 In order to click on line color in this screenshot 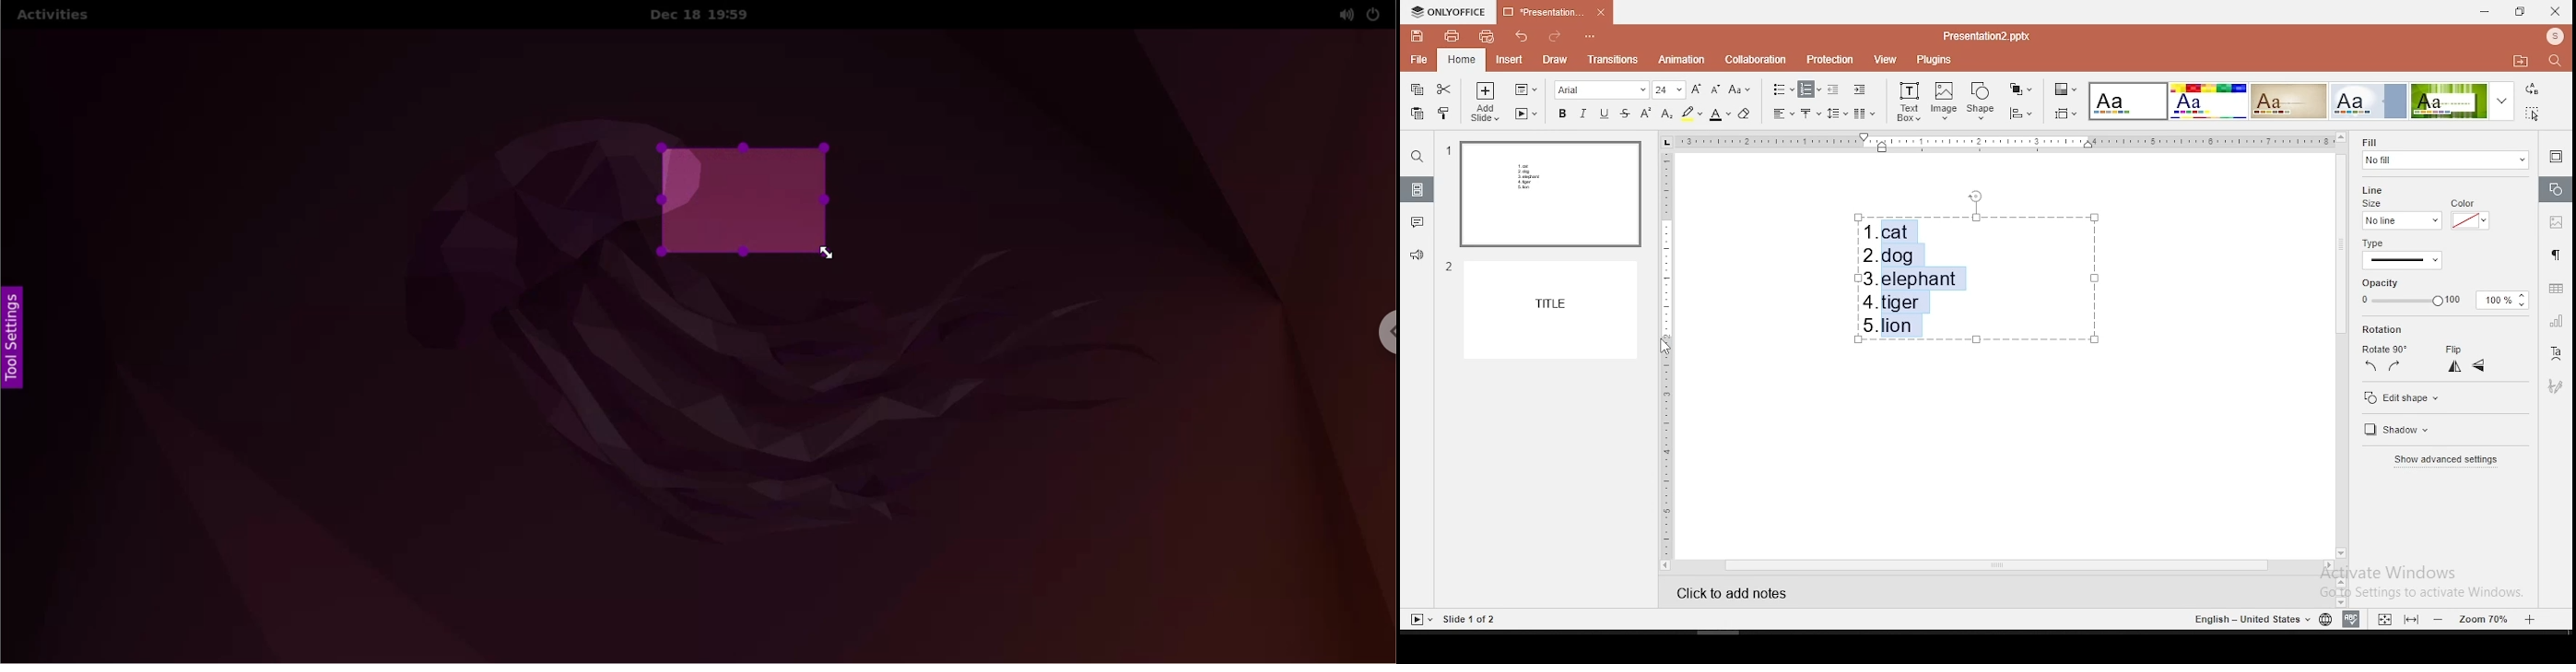, I will do `click(2468, 215)`.